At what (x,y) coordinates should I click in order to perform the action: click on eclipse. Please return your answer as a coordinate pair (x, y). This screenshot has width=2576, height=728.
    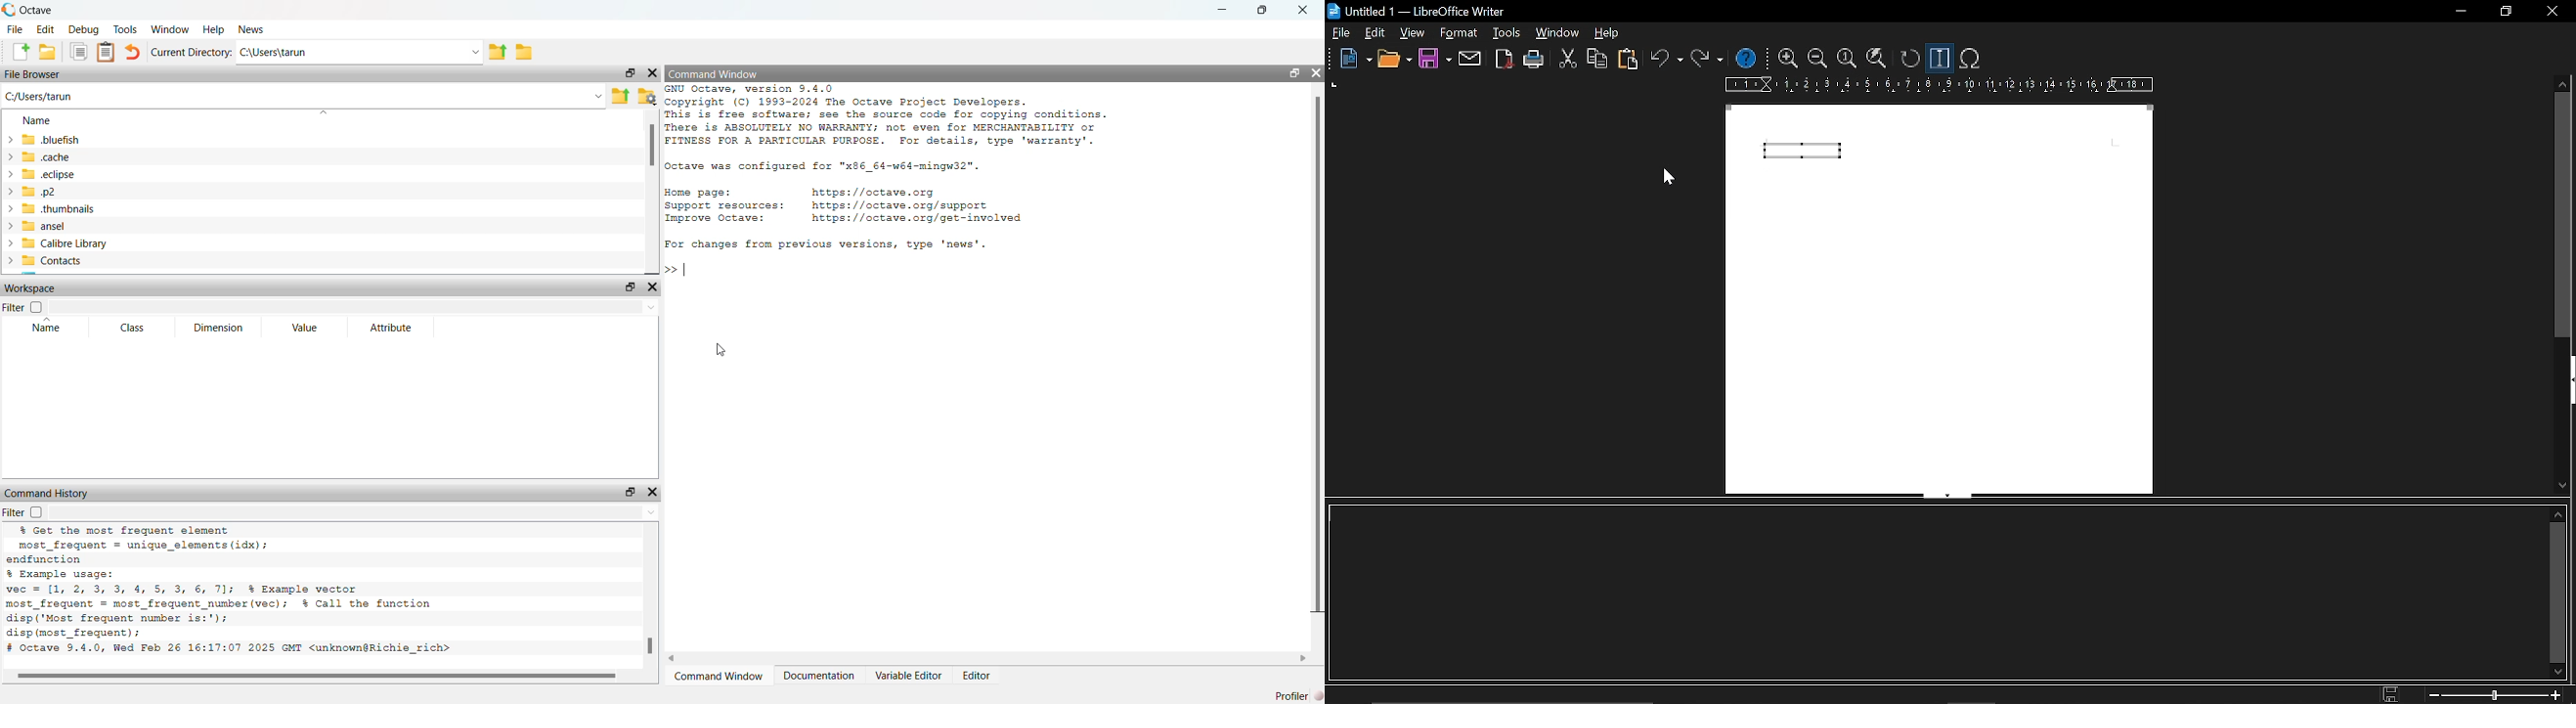
    Looking at the image, I should click on (50, 174).